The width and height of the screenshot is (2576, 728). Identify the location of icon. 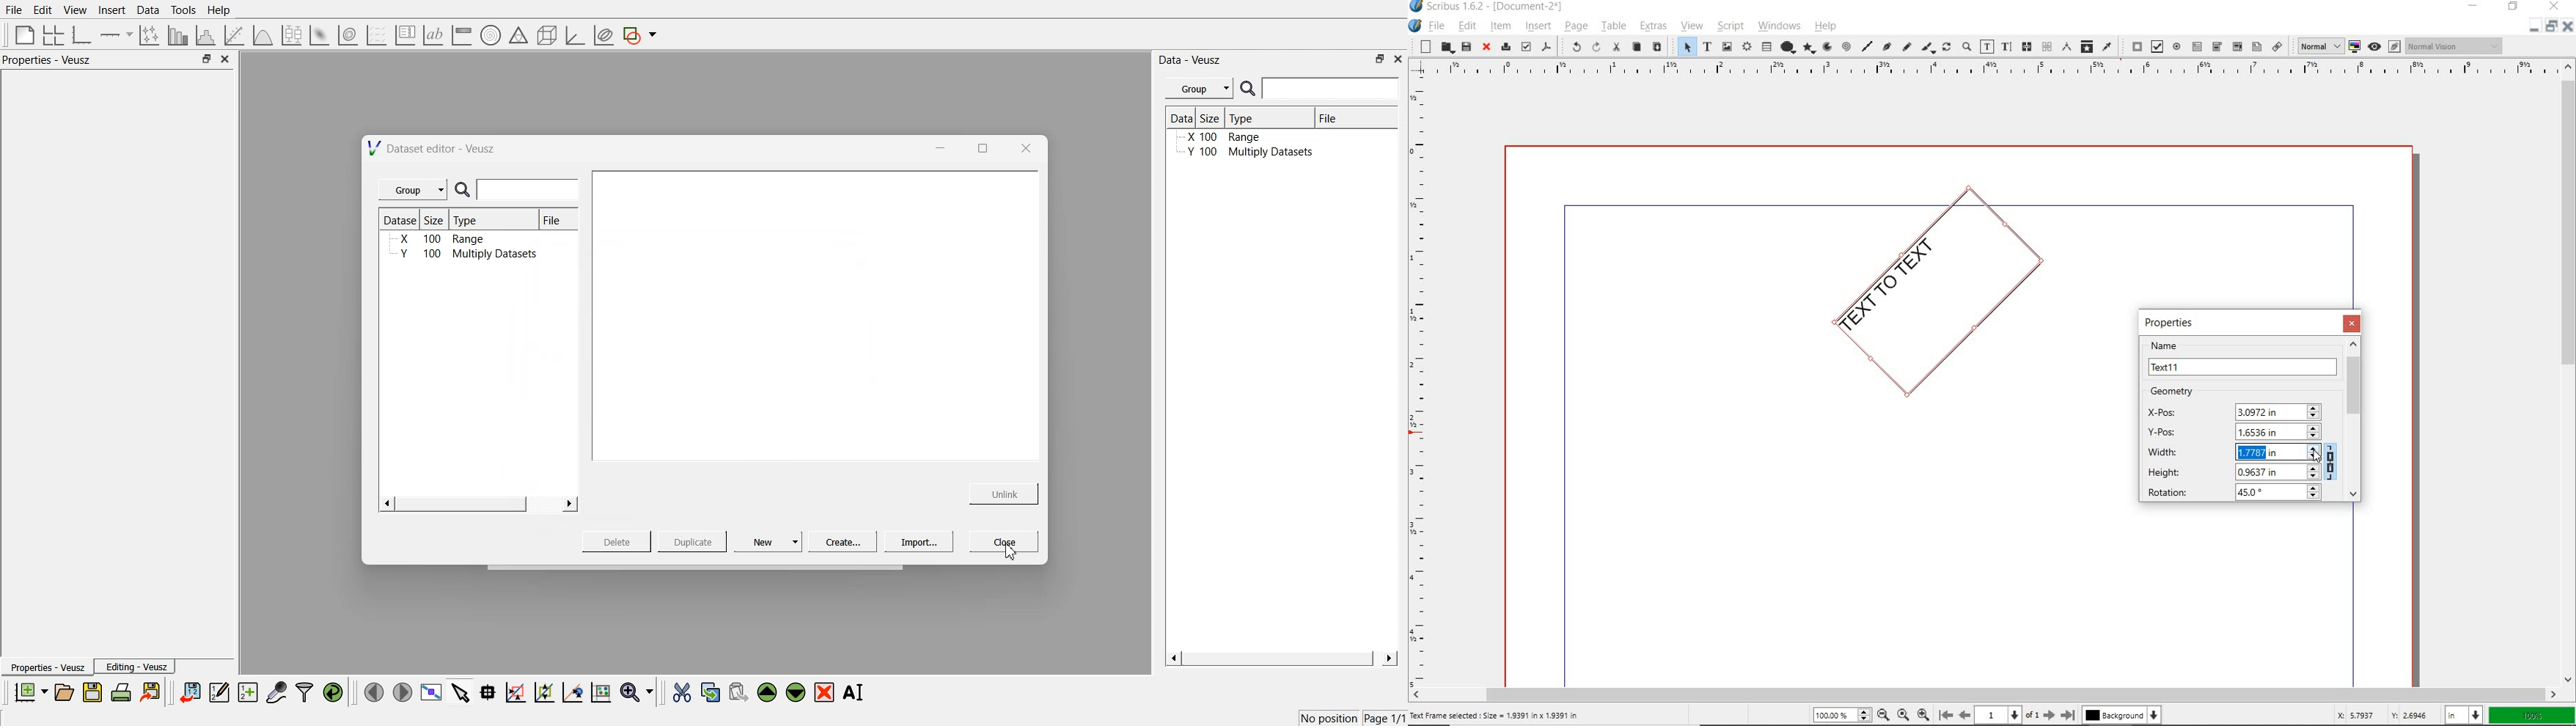
(1416, 6).